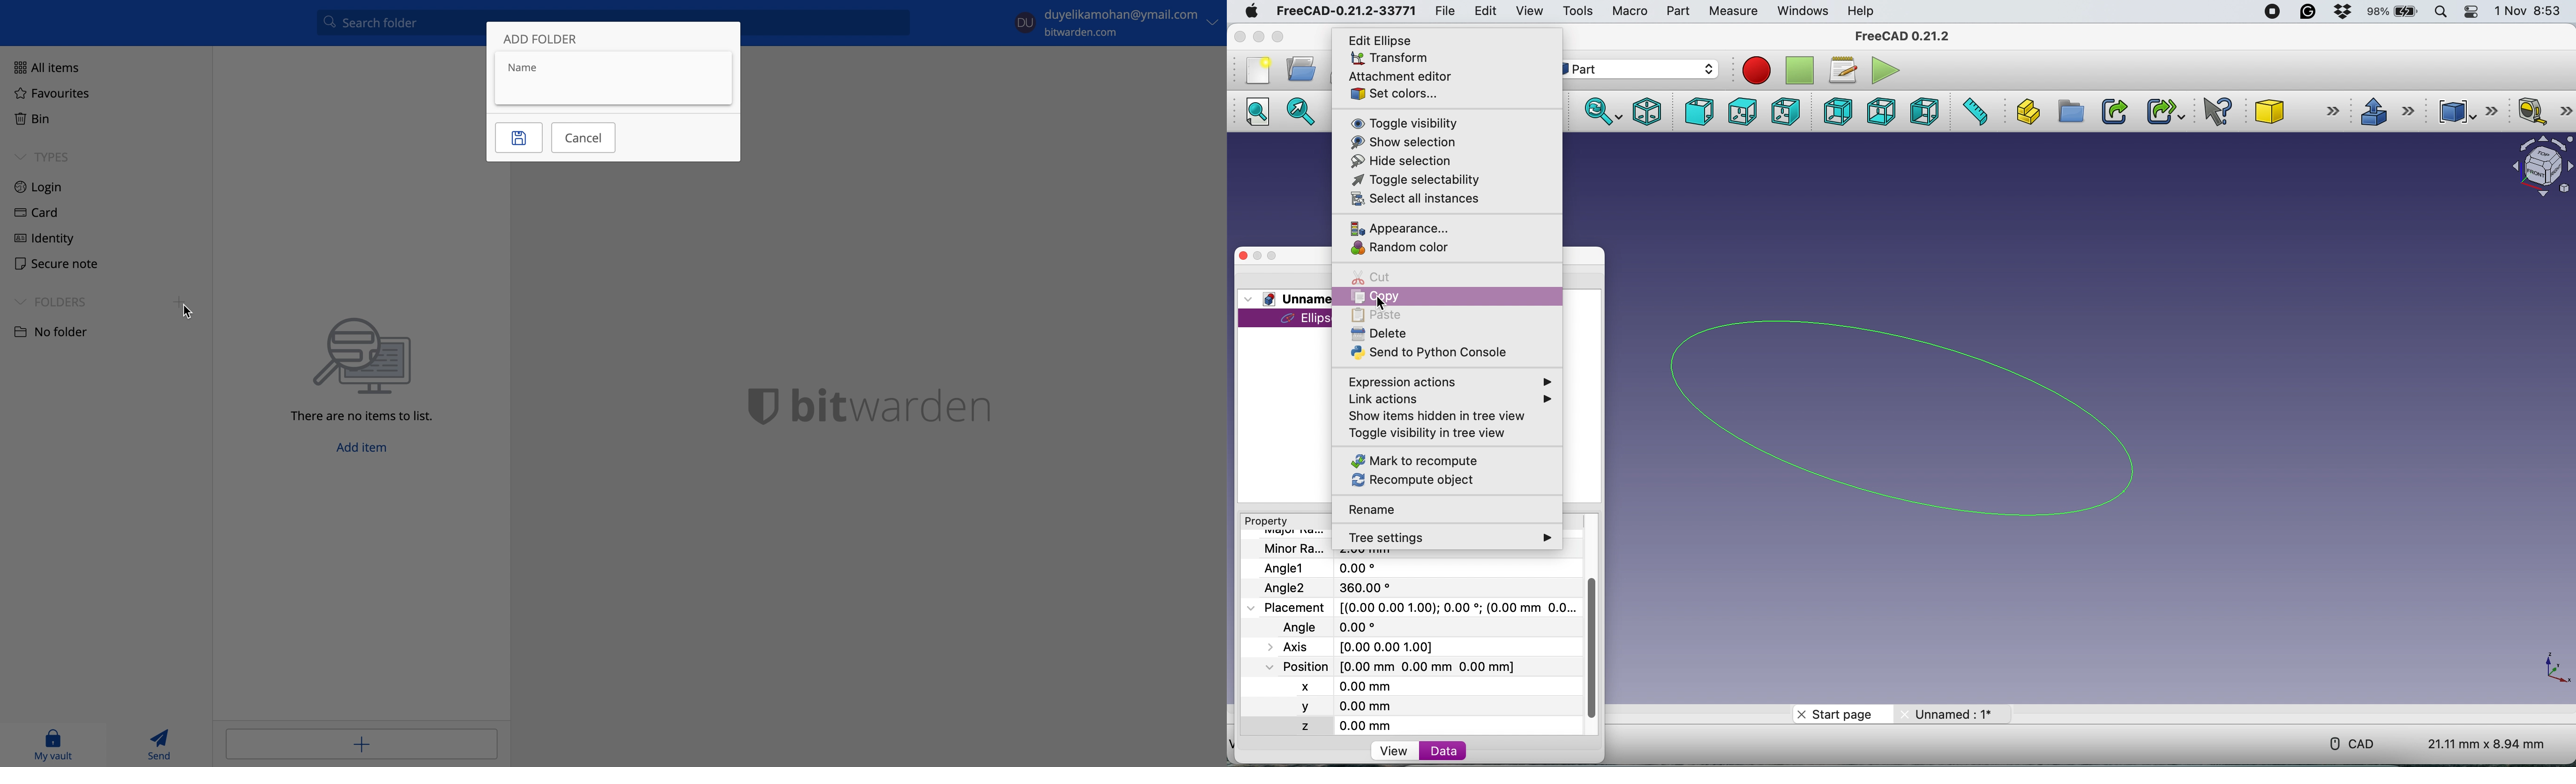  What do you see at coordinates (2071, 114) in the screenshot?
I see `create group` at bounding box center [2071, 114].